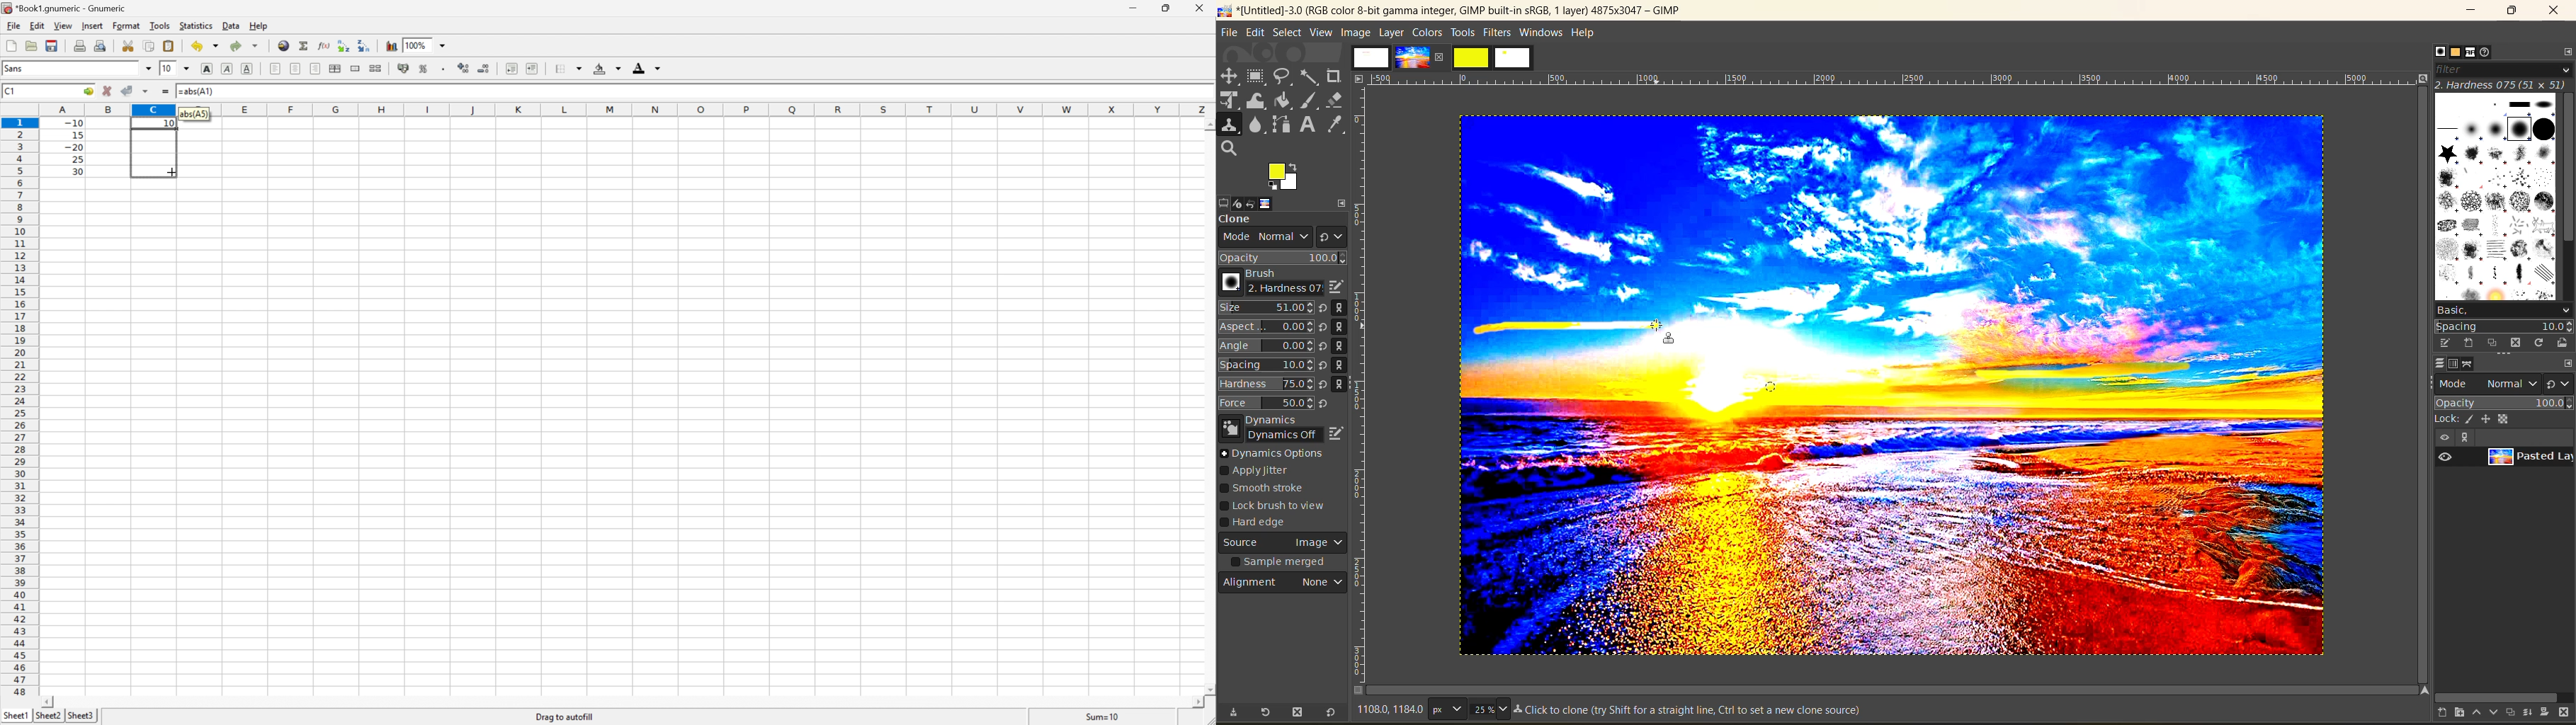 This screenshot has height=728, width=2576. What do you see at coordinates (275, 67) in the screenshot?
I see `Align left` at bounding box center [275, 67].